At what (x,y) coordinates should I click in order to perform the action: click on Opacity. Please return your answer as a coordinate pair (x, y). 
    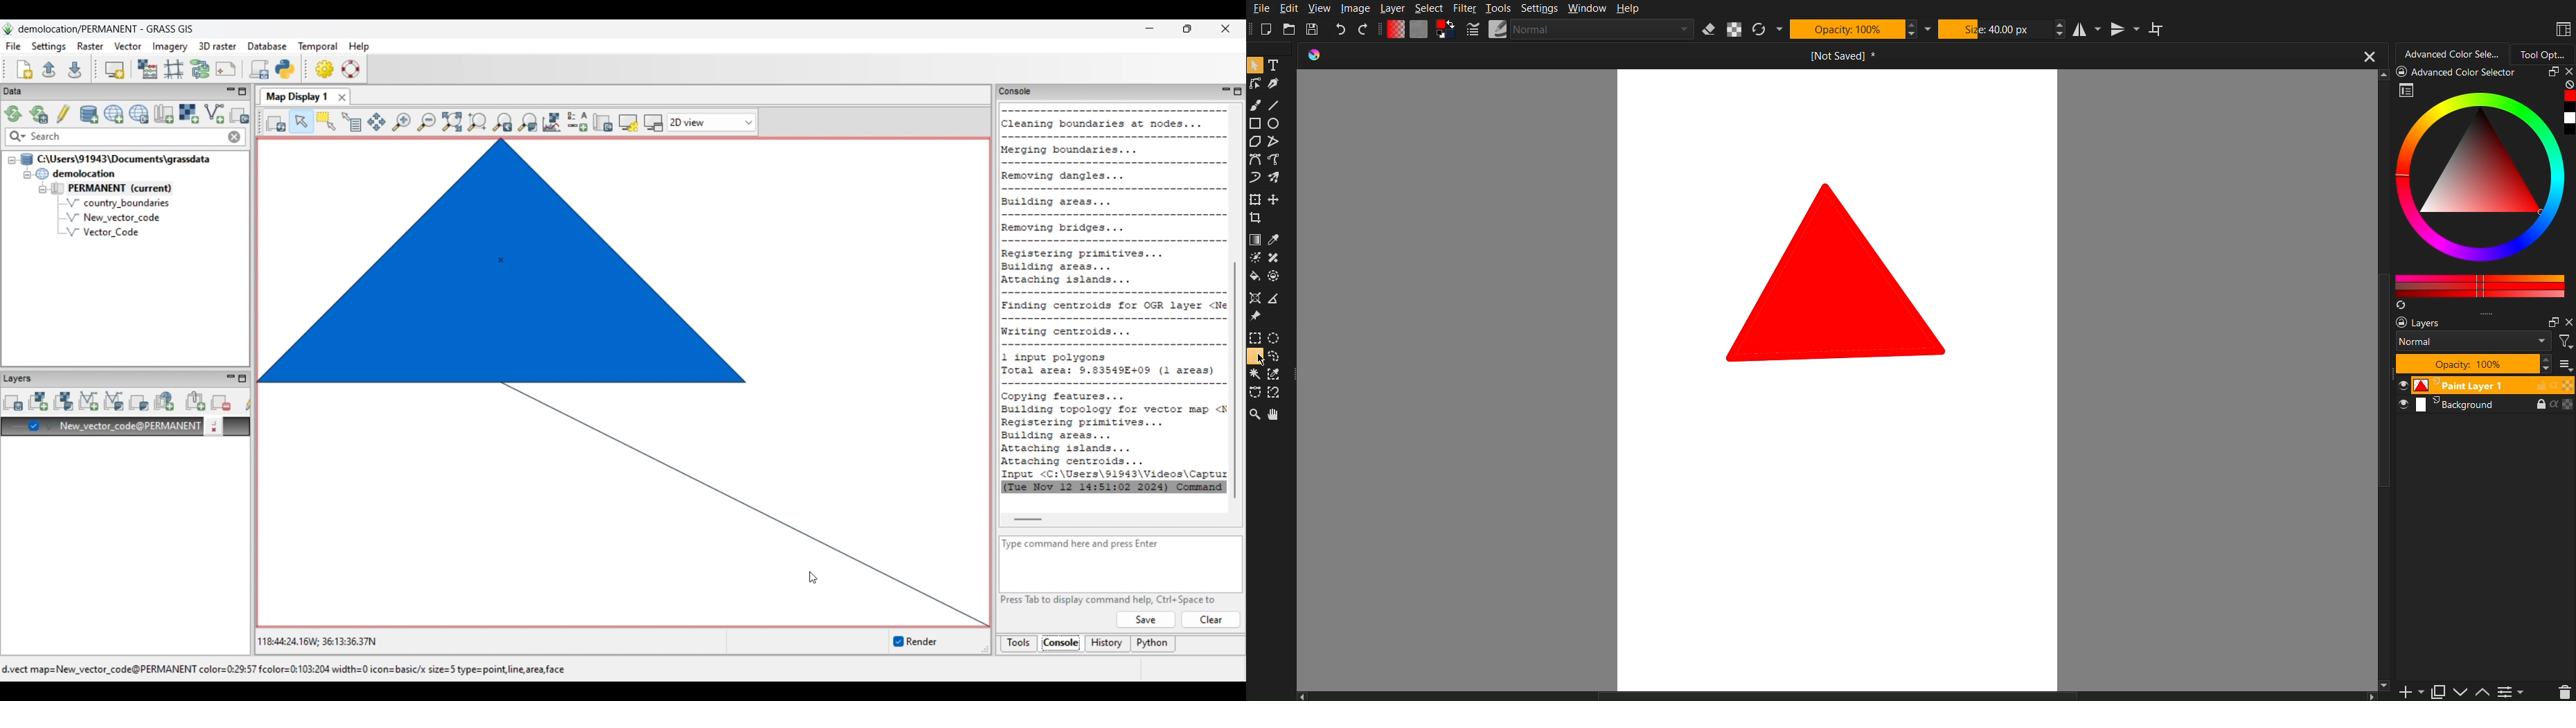
    Looking at the image, I should click on (1849, 30).